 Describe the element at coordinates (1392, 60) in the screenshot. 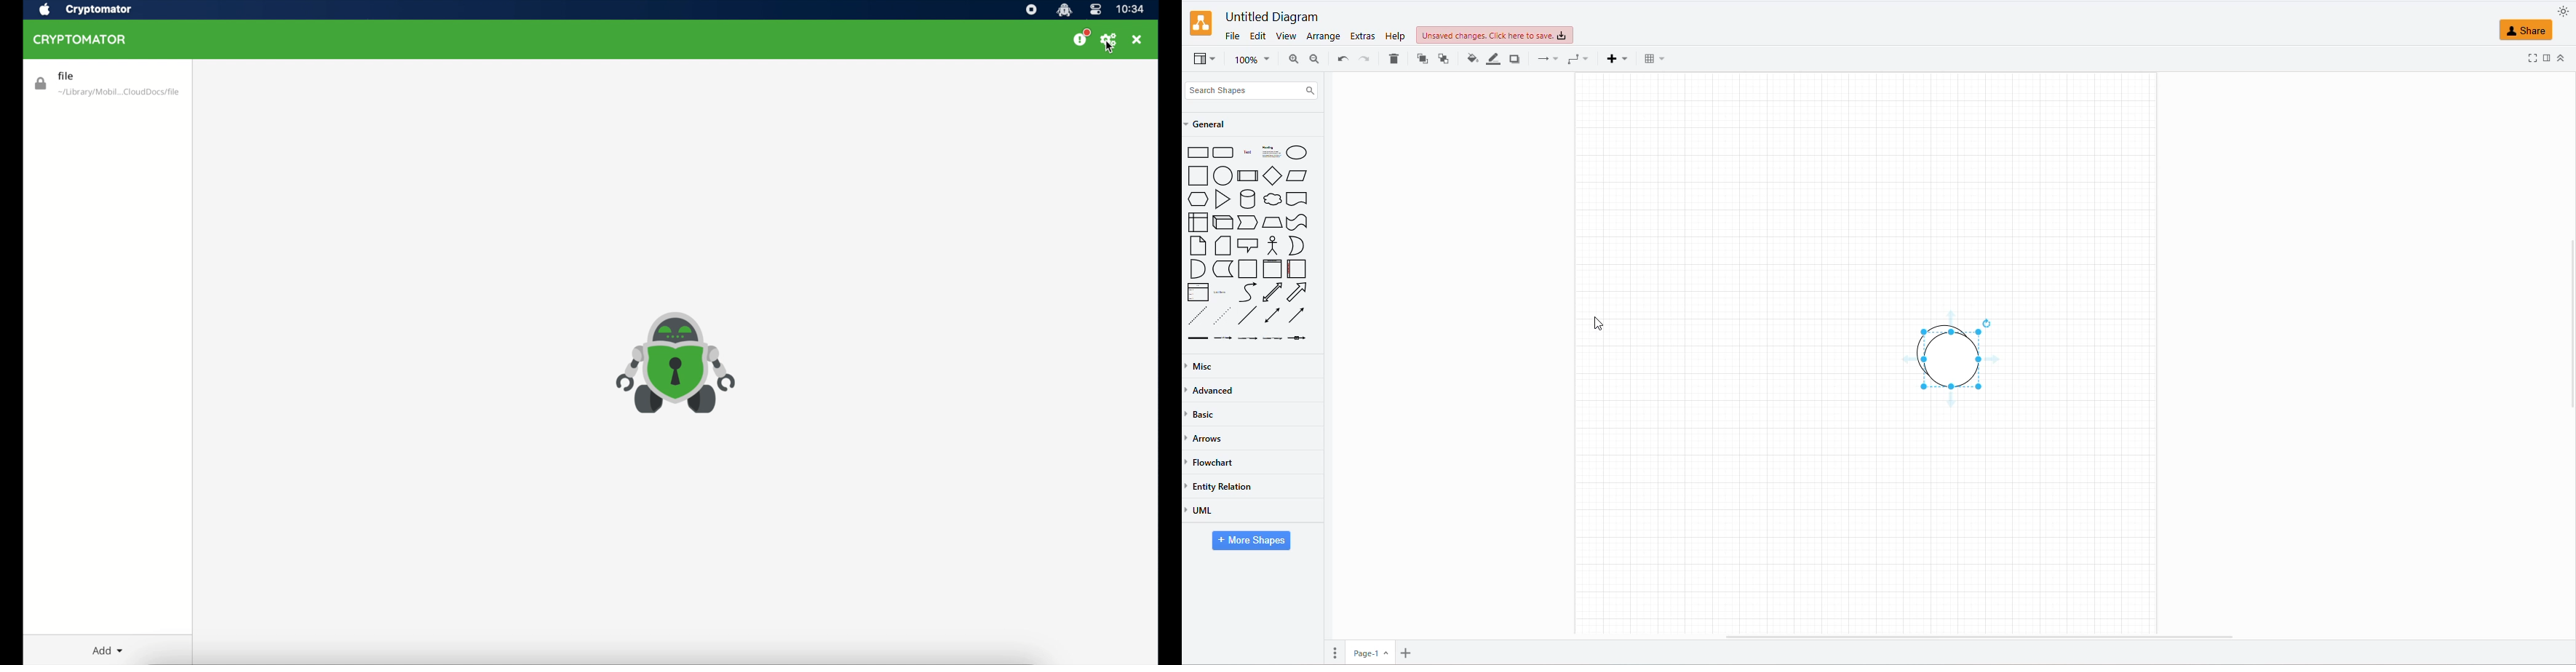

I see `DELETE` at that location.